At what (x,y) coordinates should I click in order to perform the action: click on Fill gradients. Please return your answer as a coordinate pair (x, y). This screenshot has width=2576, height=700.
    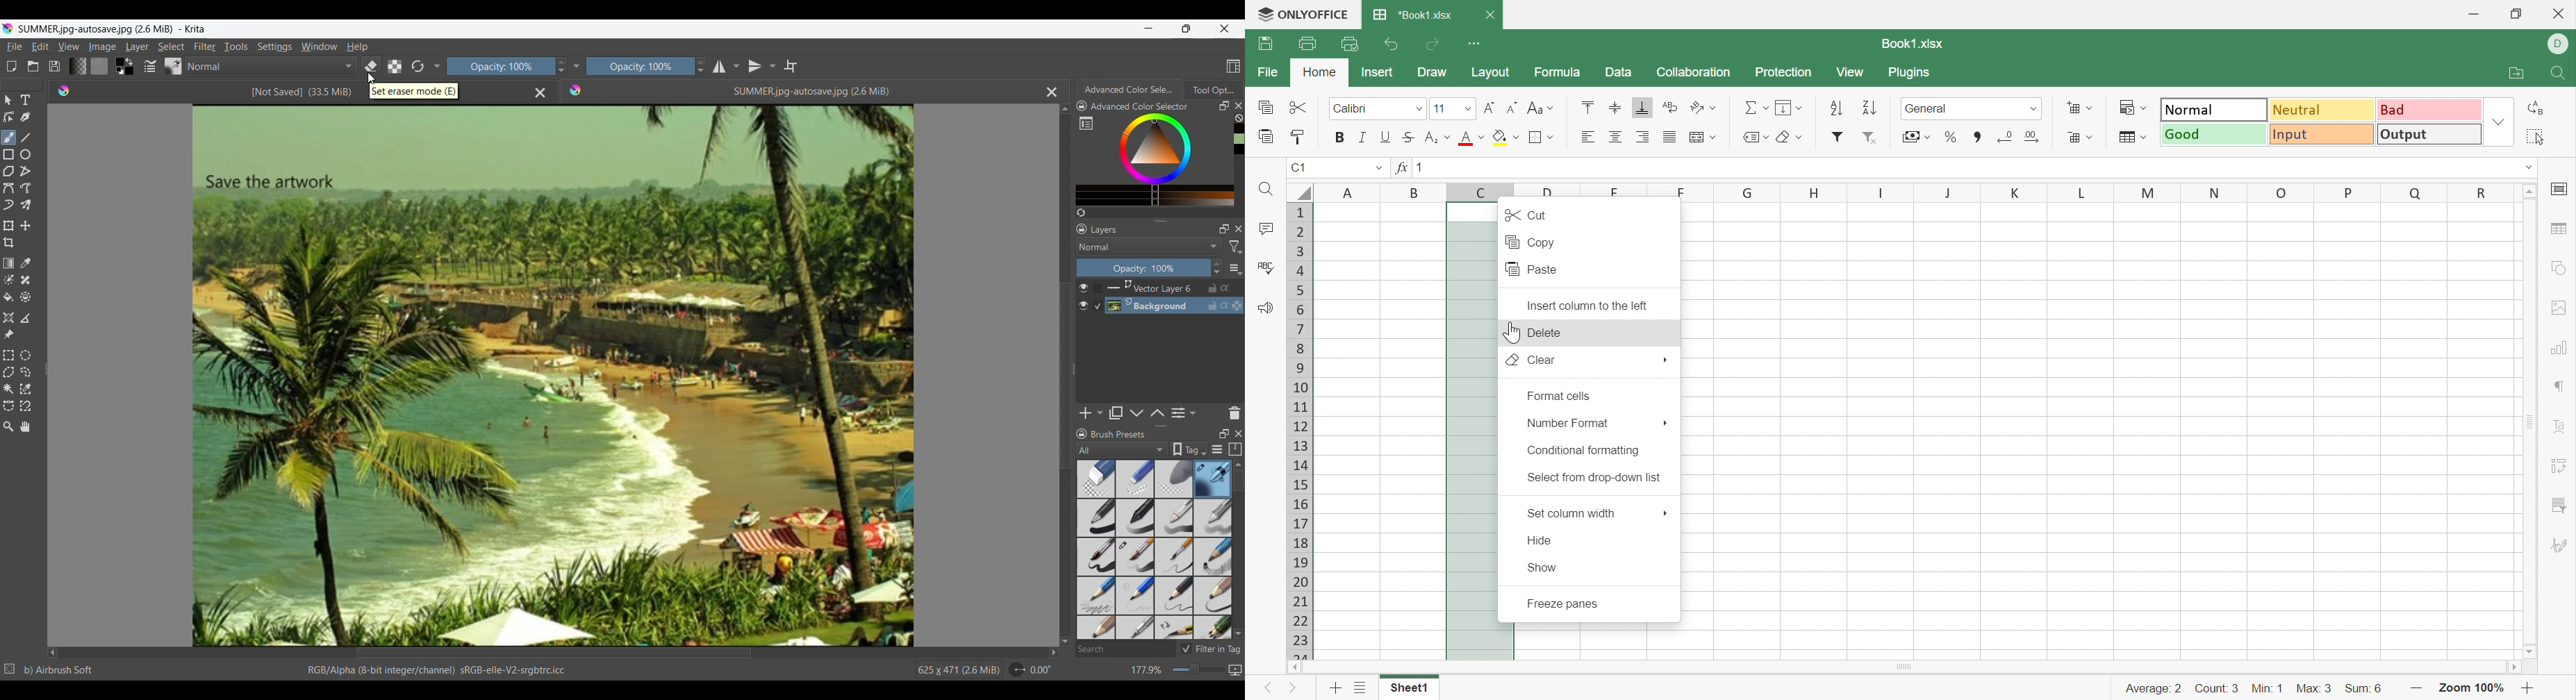
    Looking at the image, I should click on (78, 66).